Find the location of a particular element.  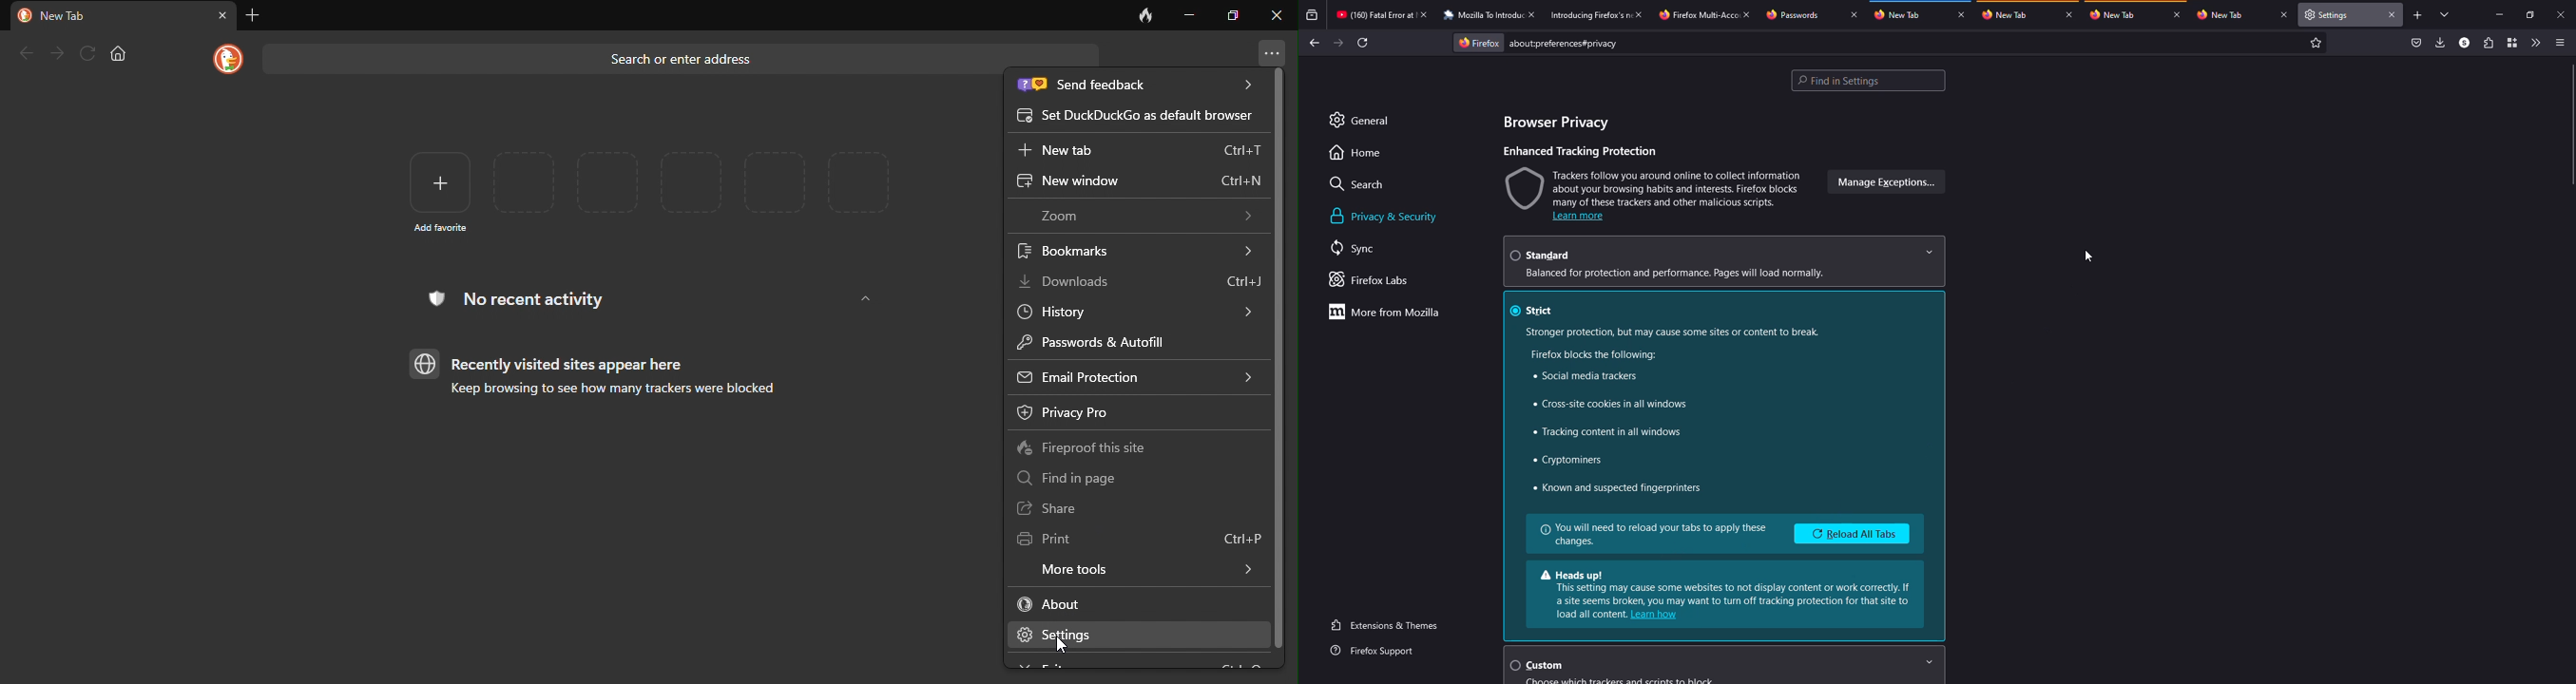

search is located at coordinates (1359, 184).